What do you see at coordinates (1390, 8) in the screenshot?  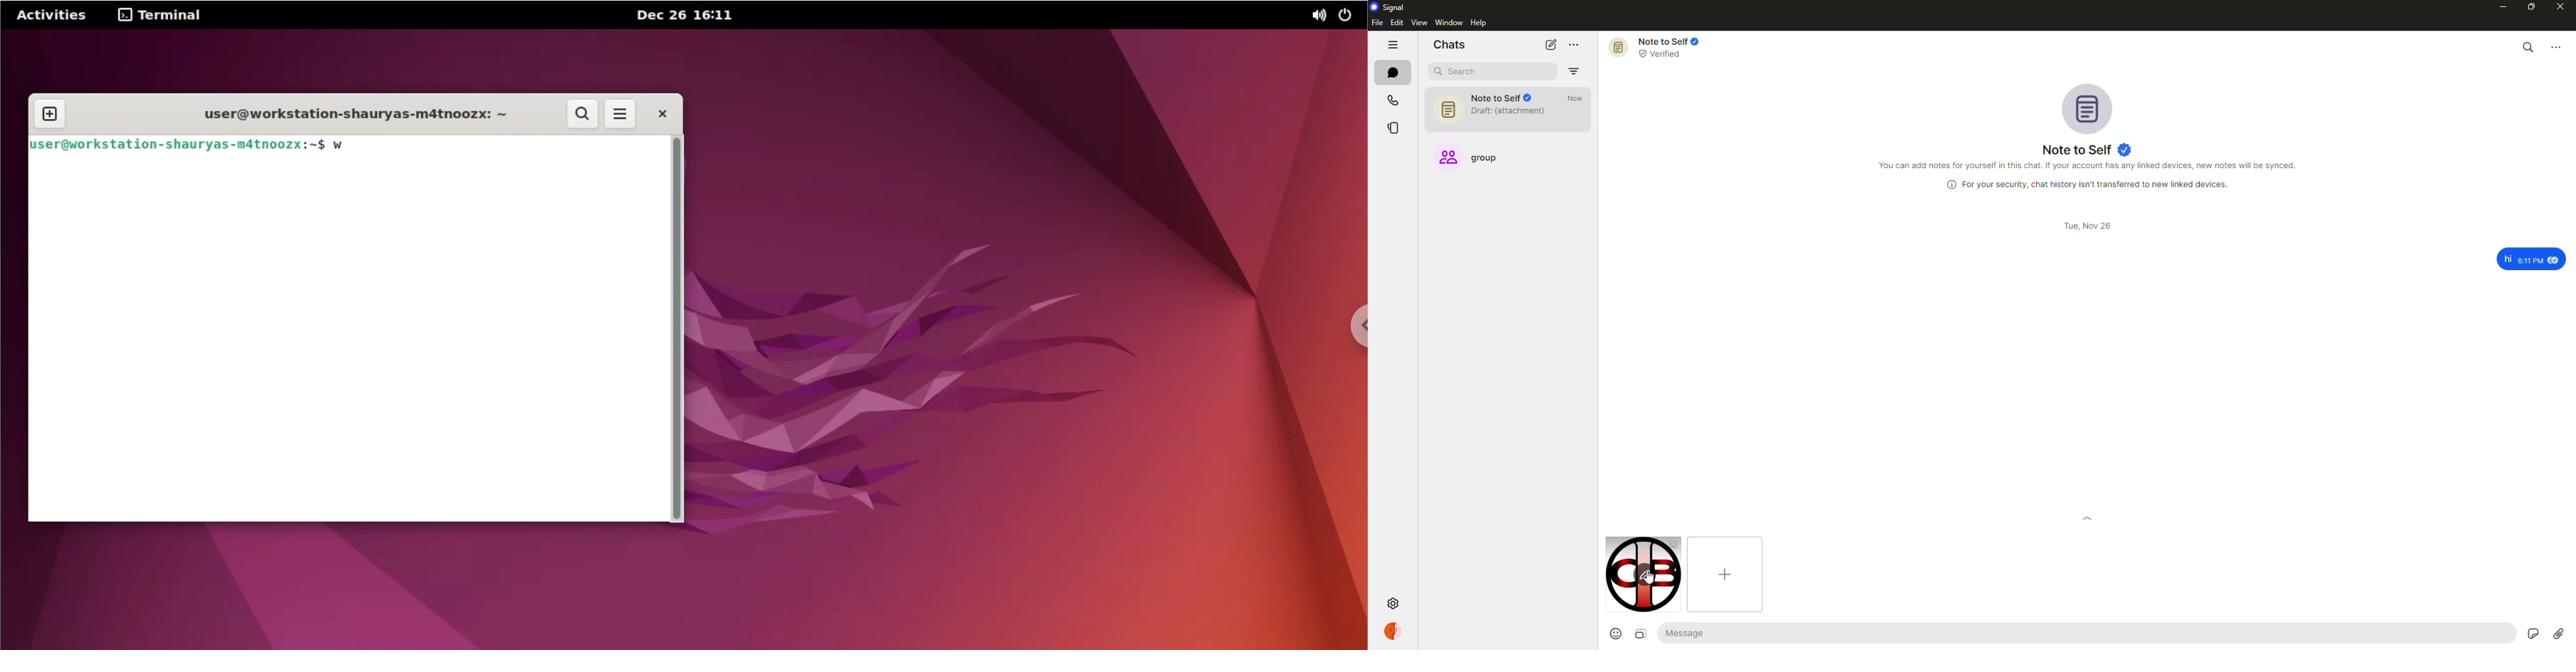 I see `signal` at bounding box center [1390, 8].